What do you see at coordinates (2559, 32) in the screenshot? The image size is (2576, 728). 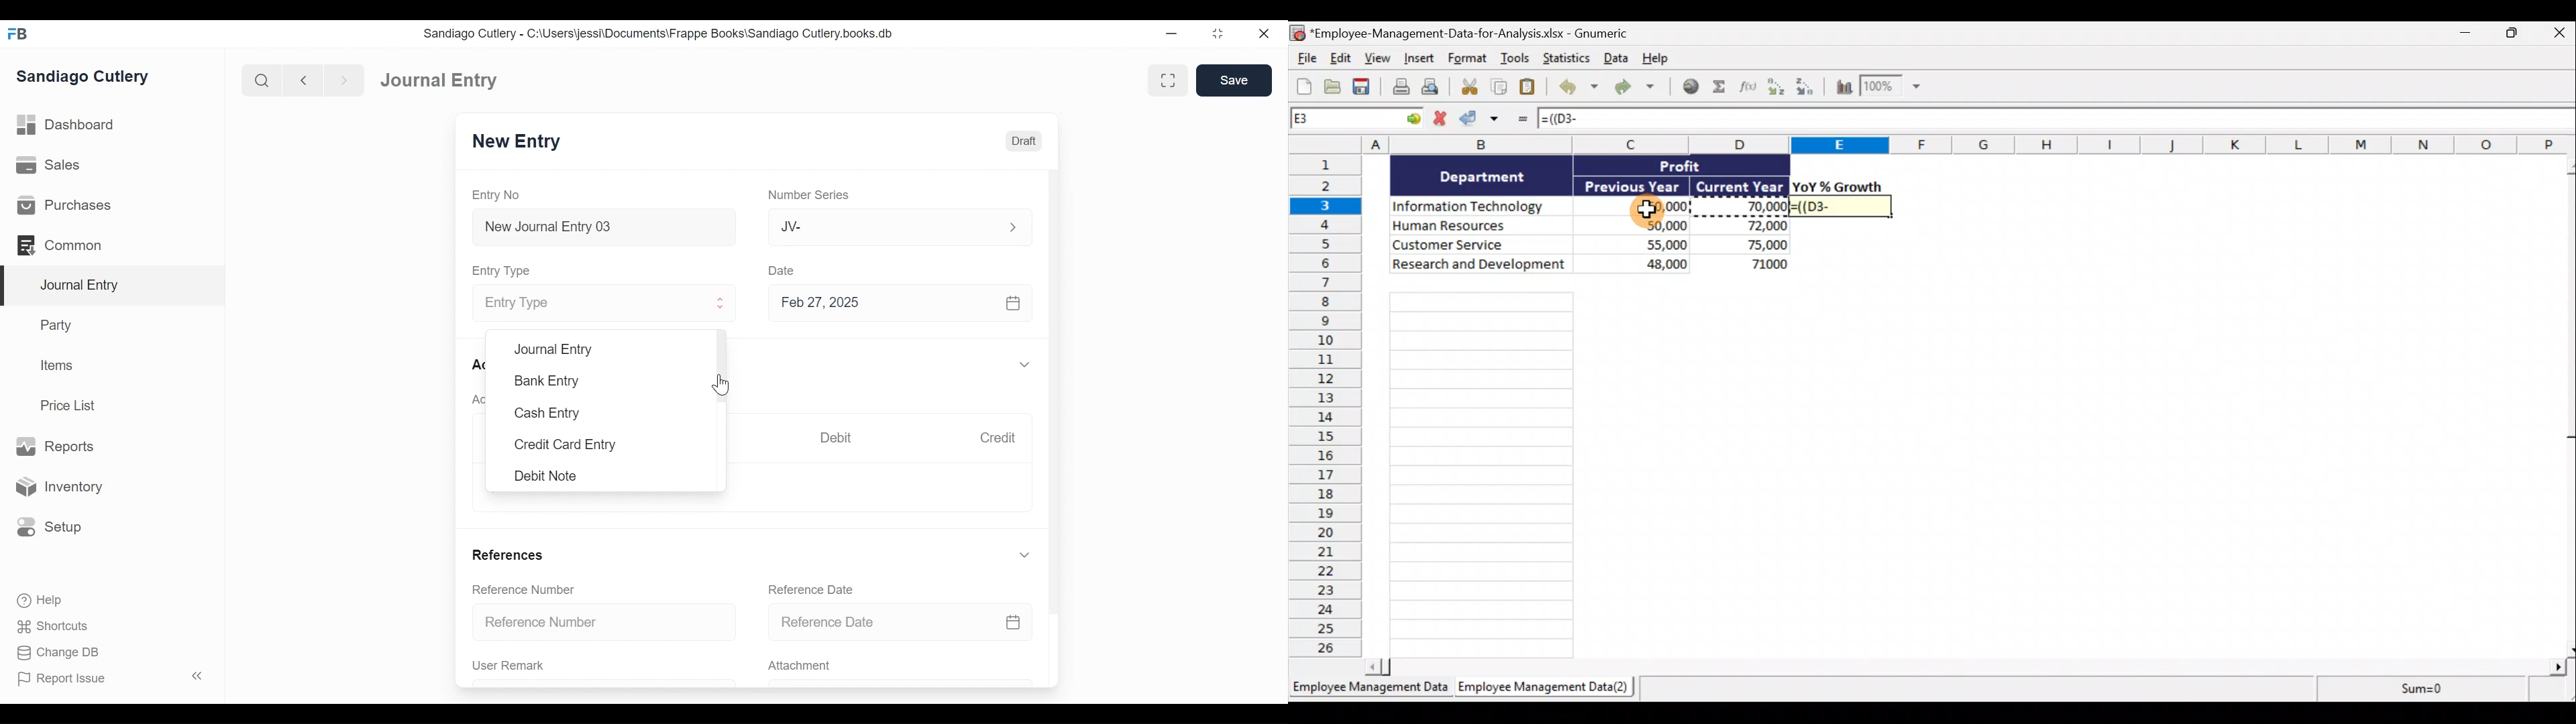 I see `Close` at bounding box center [2559, 32].